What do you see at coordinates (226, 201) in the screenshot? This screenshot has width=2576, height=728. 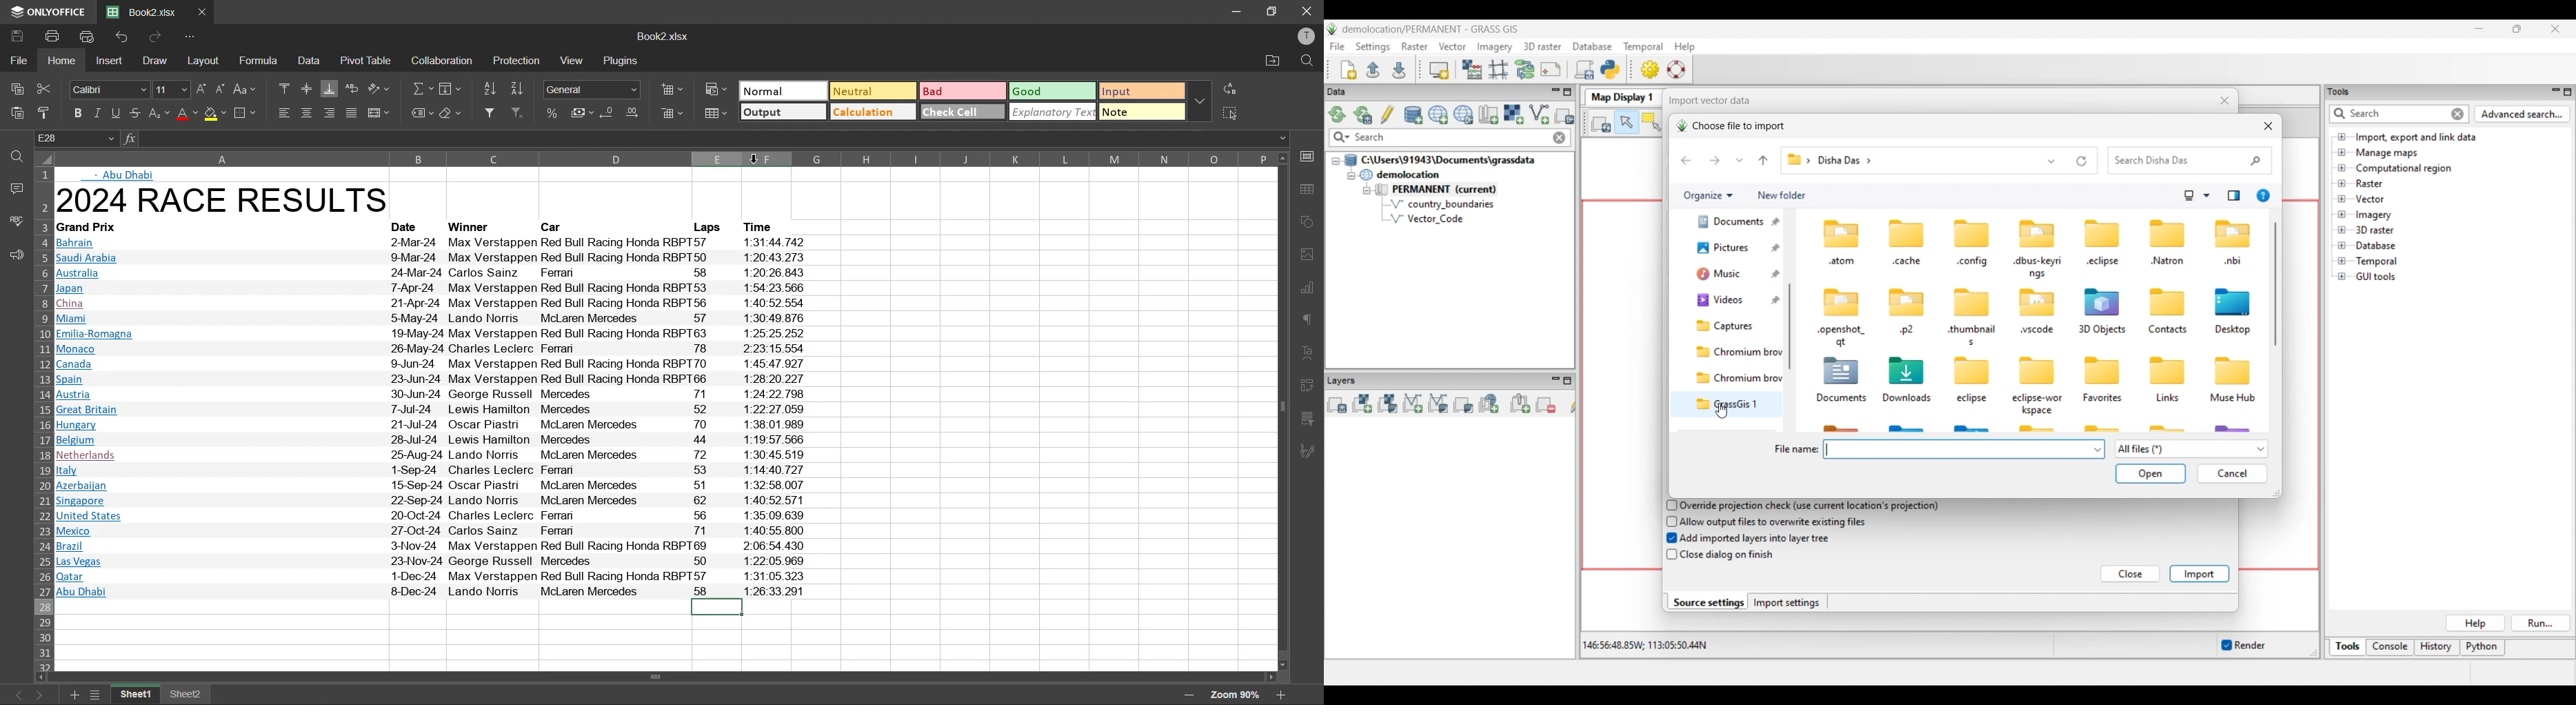 I see `2024 RACE RESULTS` at bounding box center [226, 201].